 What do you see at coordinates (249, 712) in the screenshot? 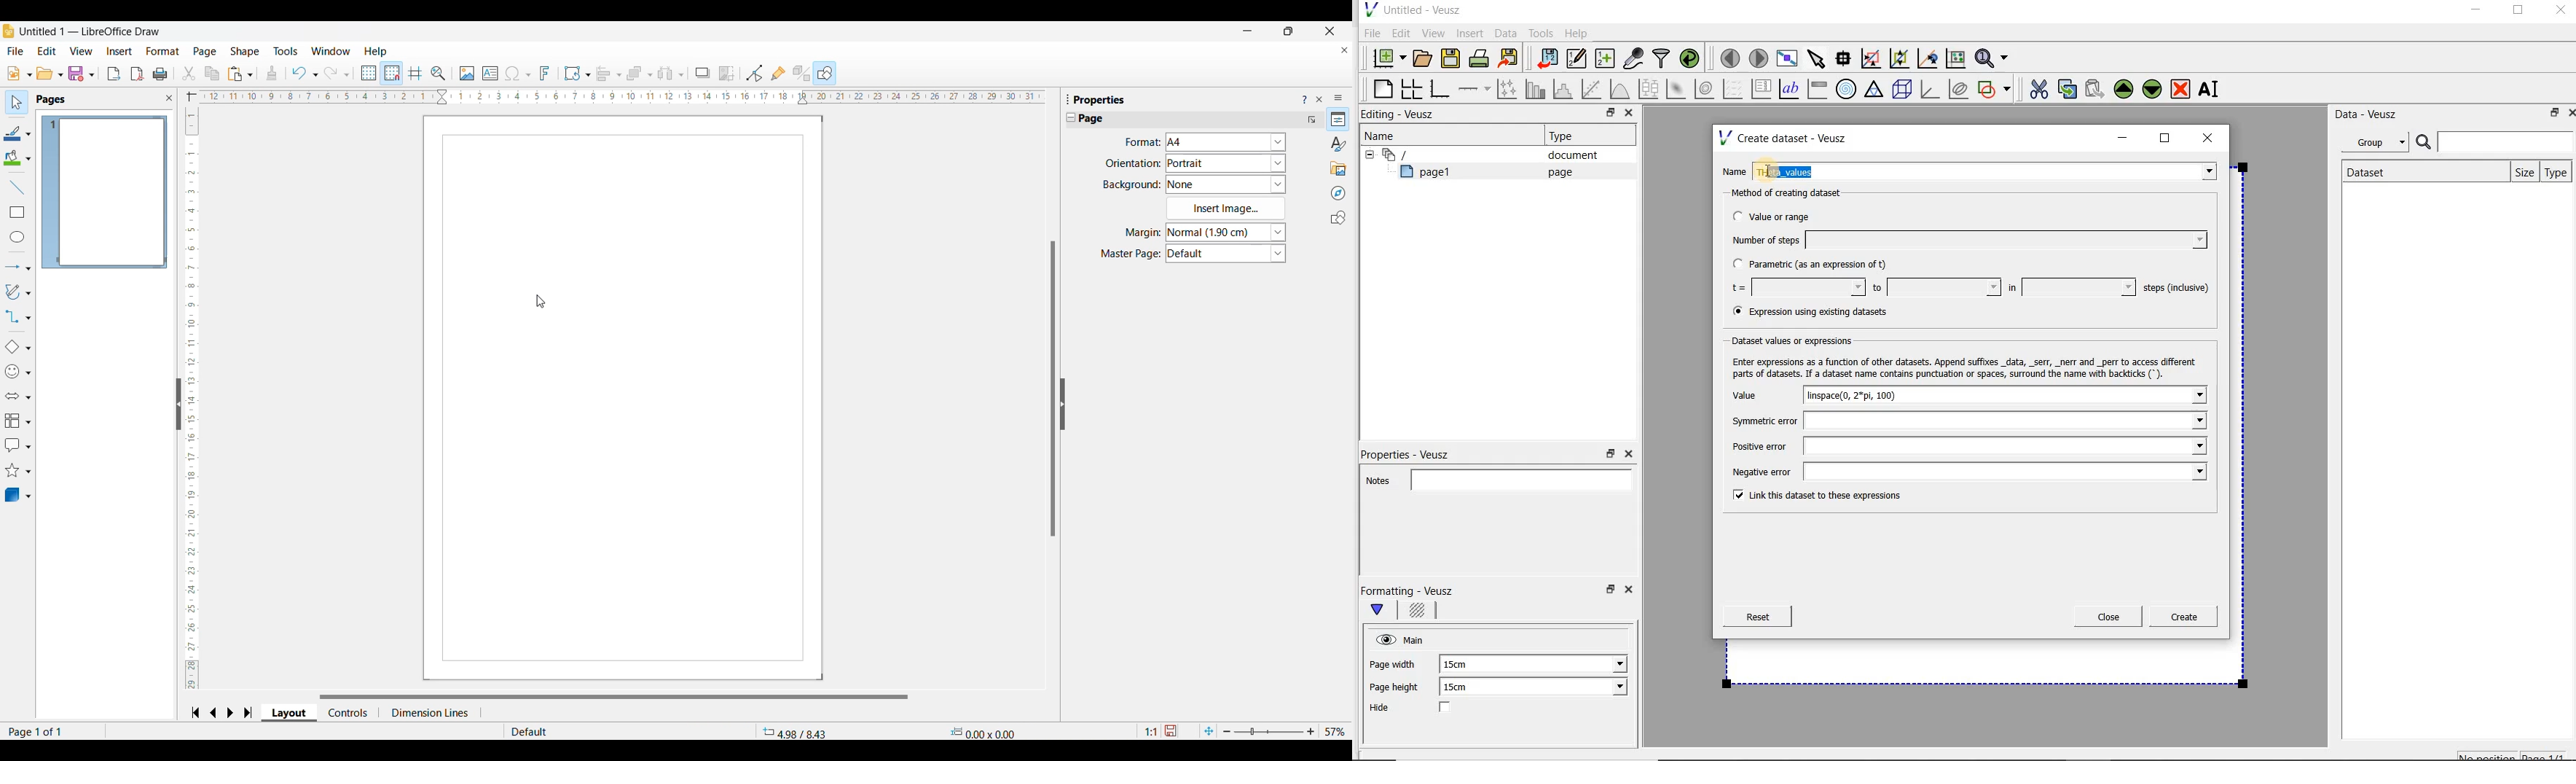
I see `Jump to last slide` at bounding box center [249, 712].